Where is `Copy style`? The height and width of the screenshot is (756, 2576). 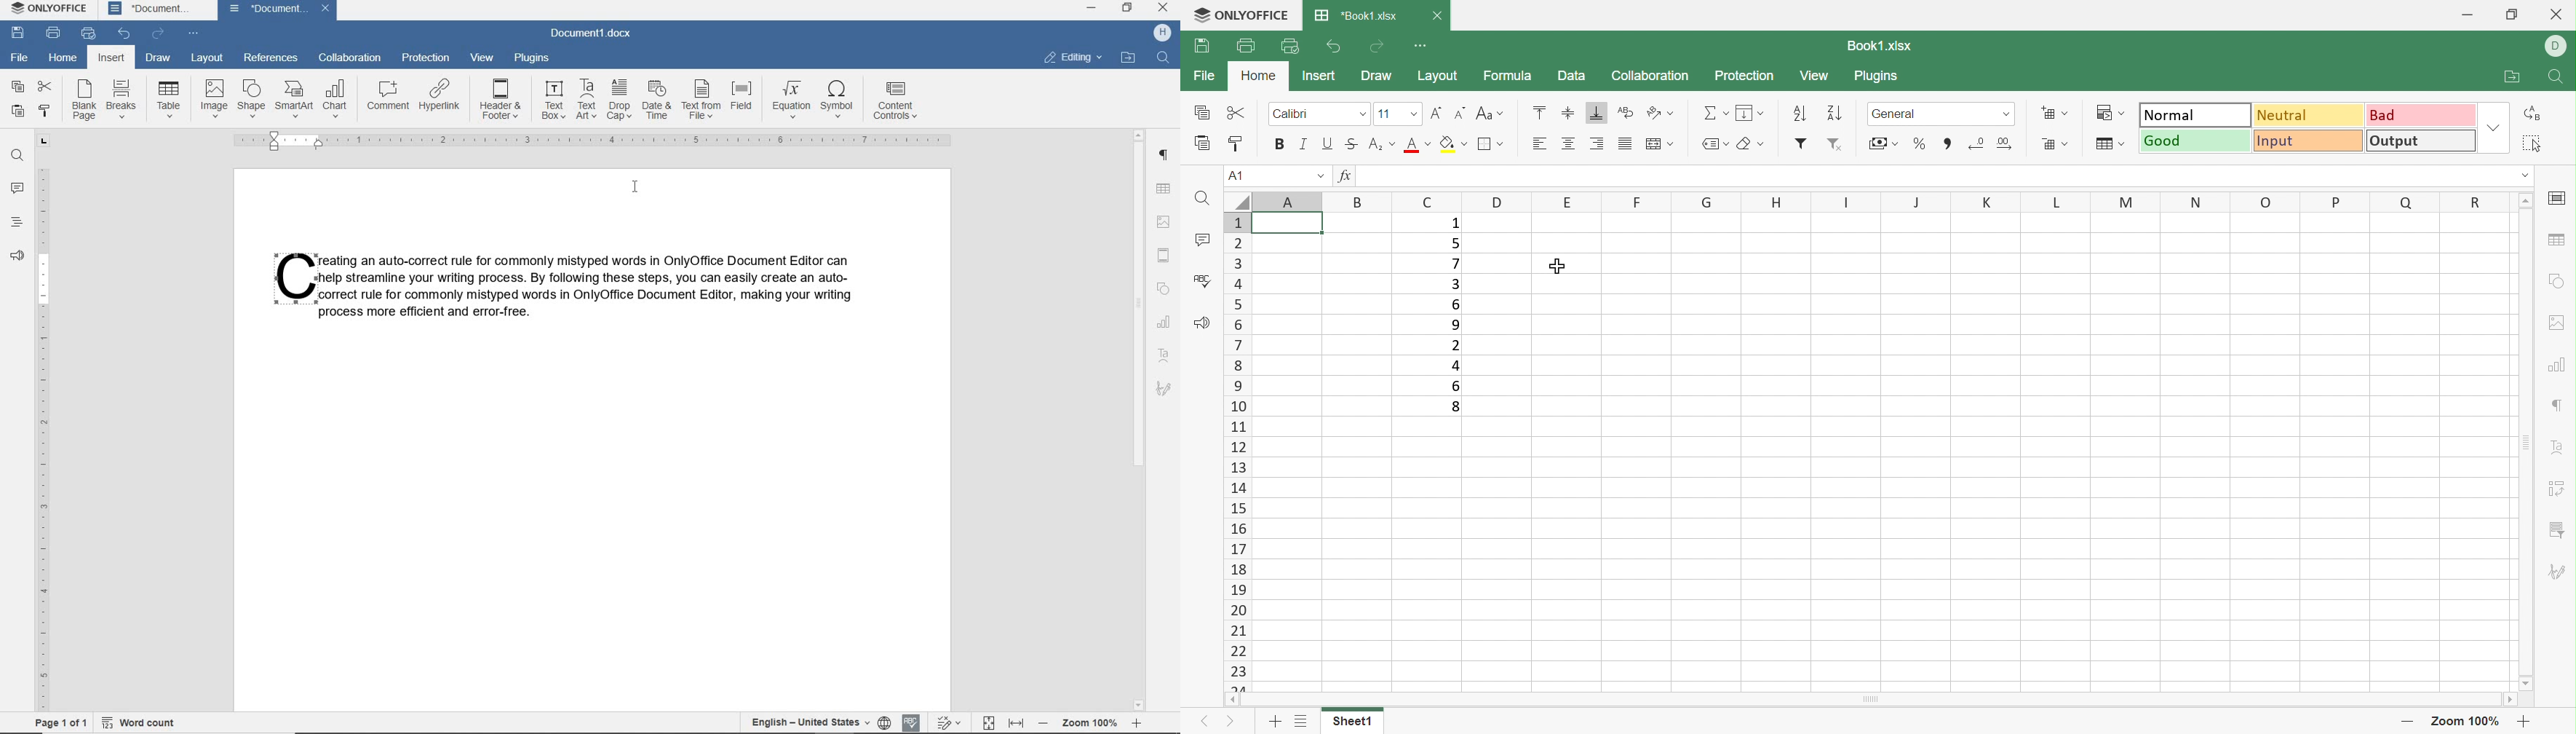
Copy style is located at coordinates (1239, 144).